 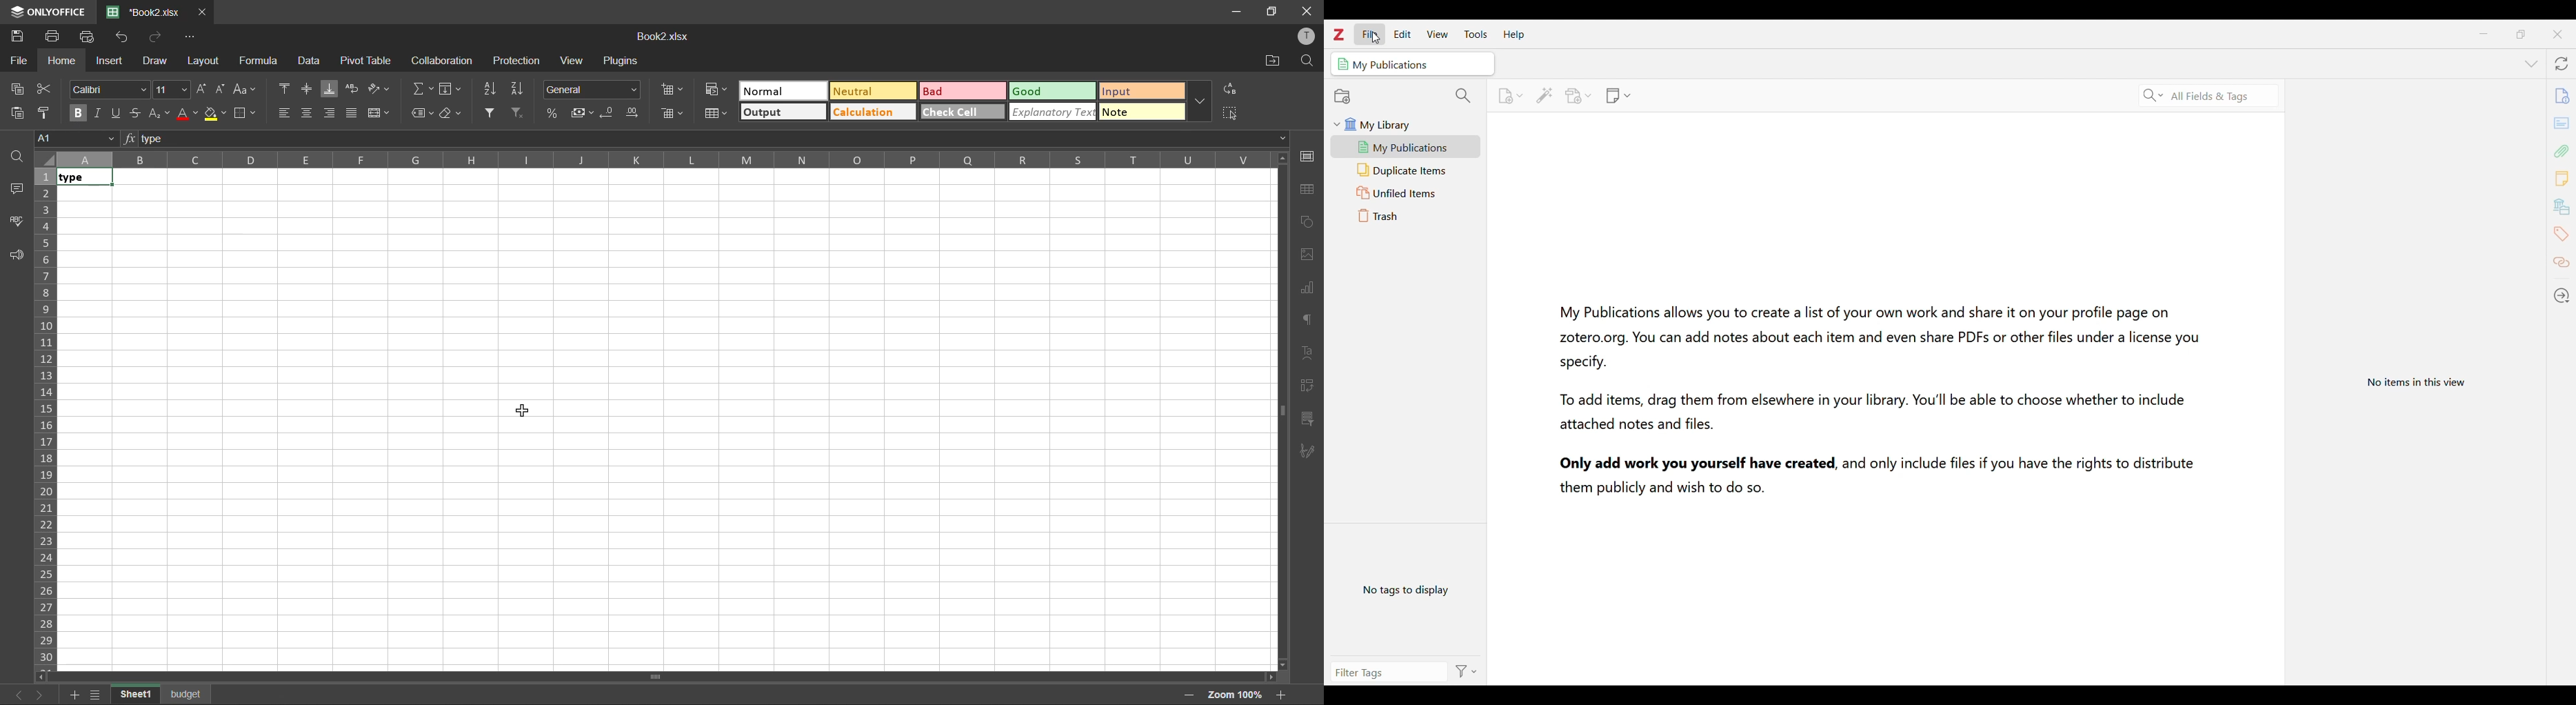 I want to click on Add new collection, so click(x=1343, y=97).